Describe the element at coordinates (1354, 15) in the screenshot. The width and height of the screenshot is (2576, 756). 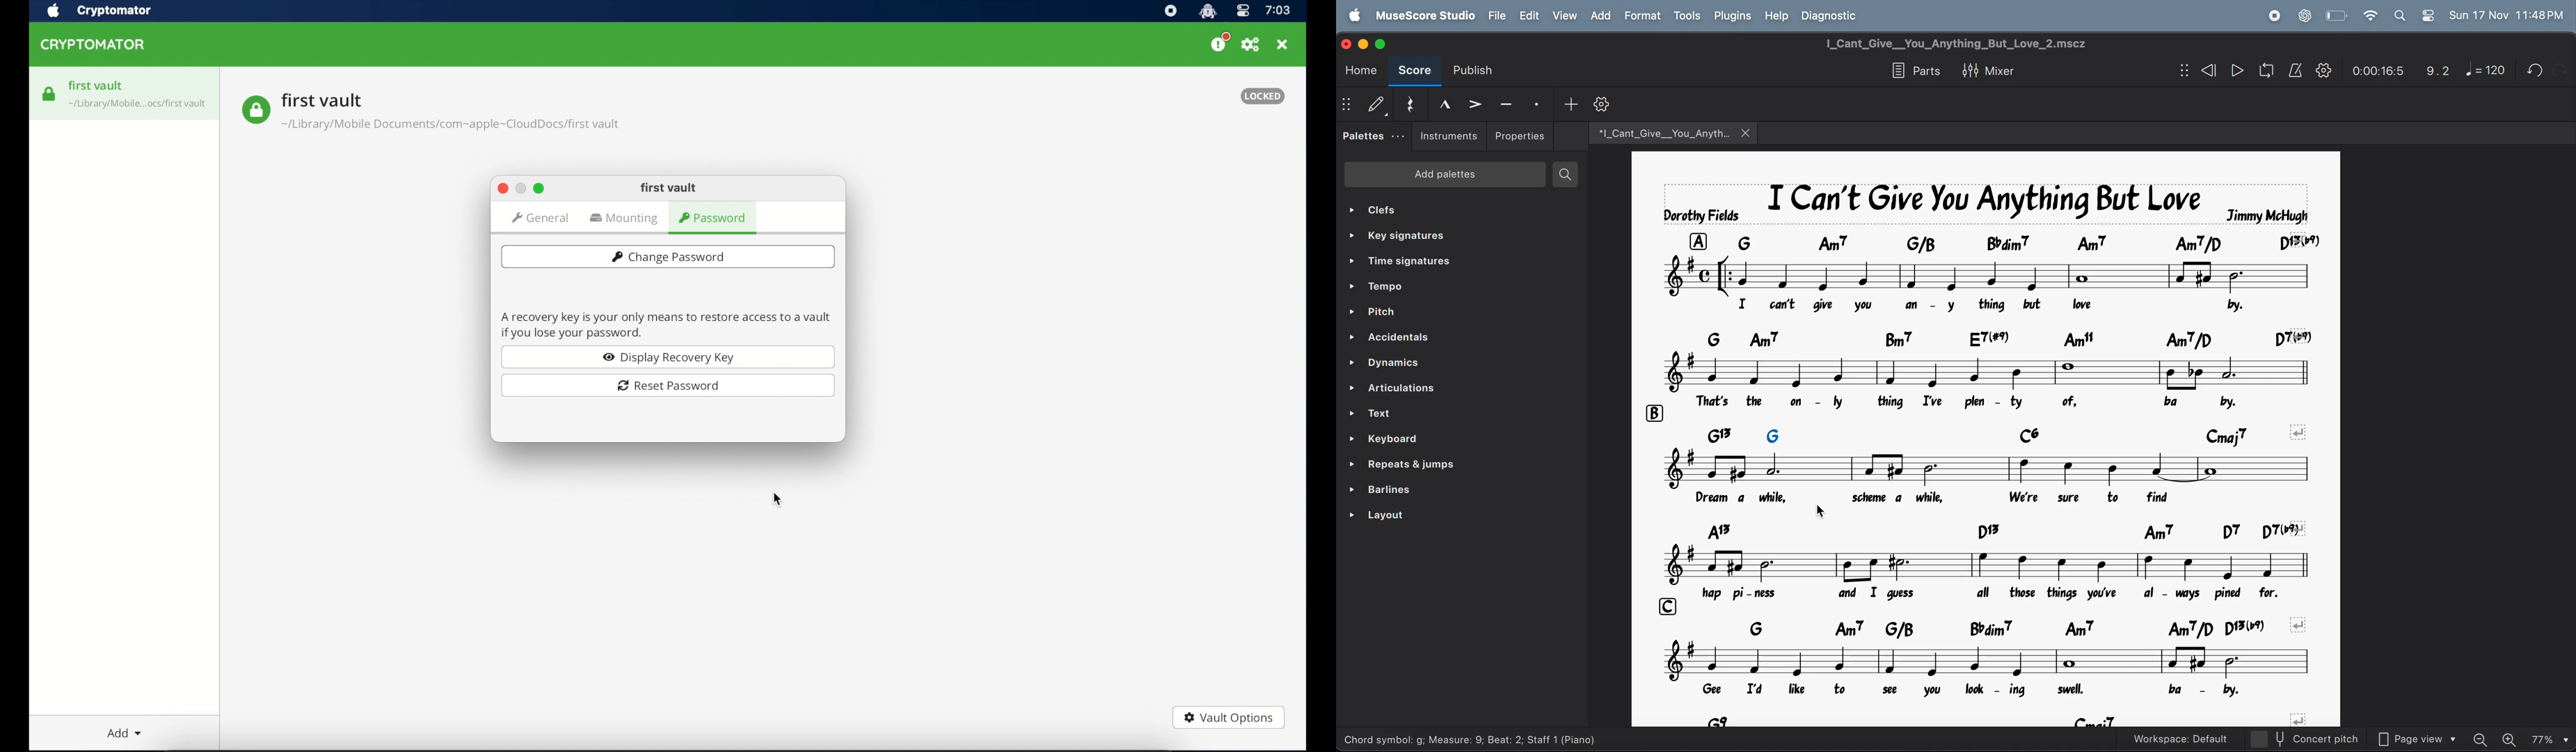
I see `apple menu` at that location.